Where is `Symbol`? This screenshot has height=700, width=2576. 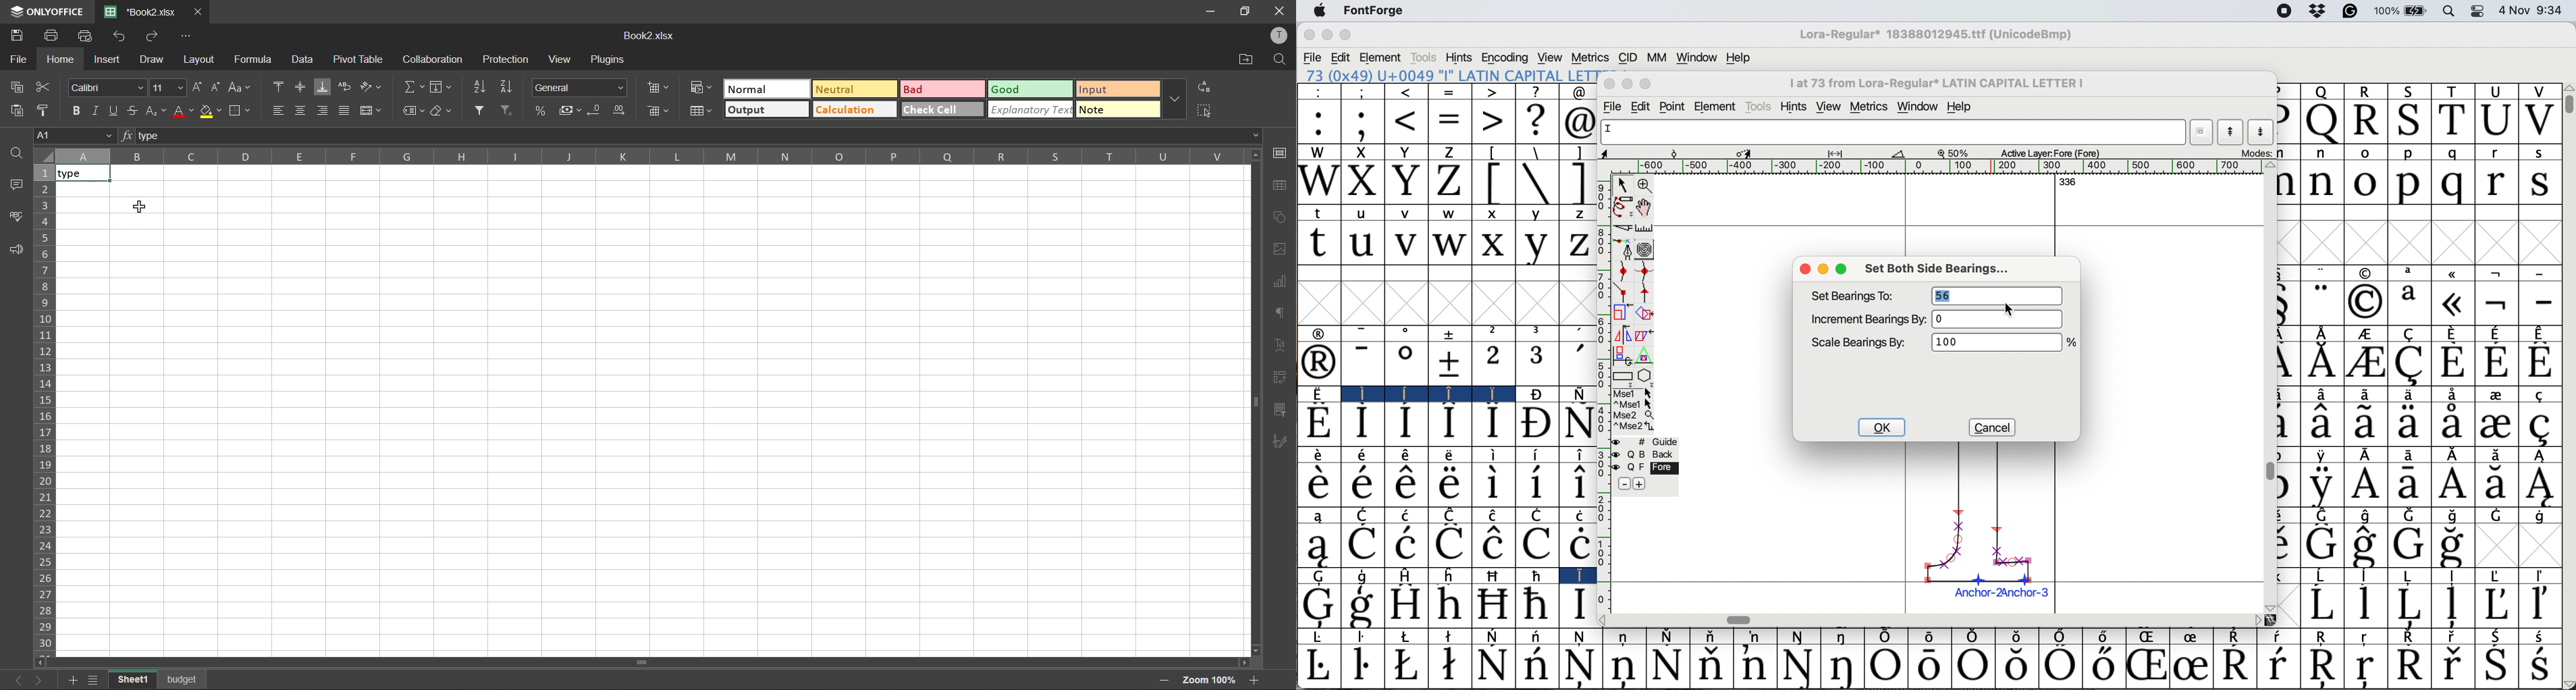 Symbol is located at coordinates (1496, 515).